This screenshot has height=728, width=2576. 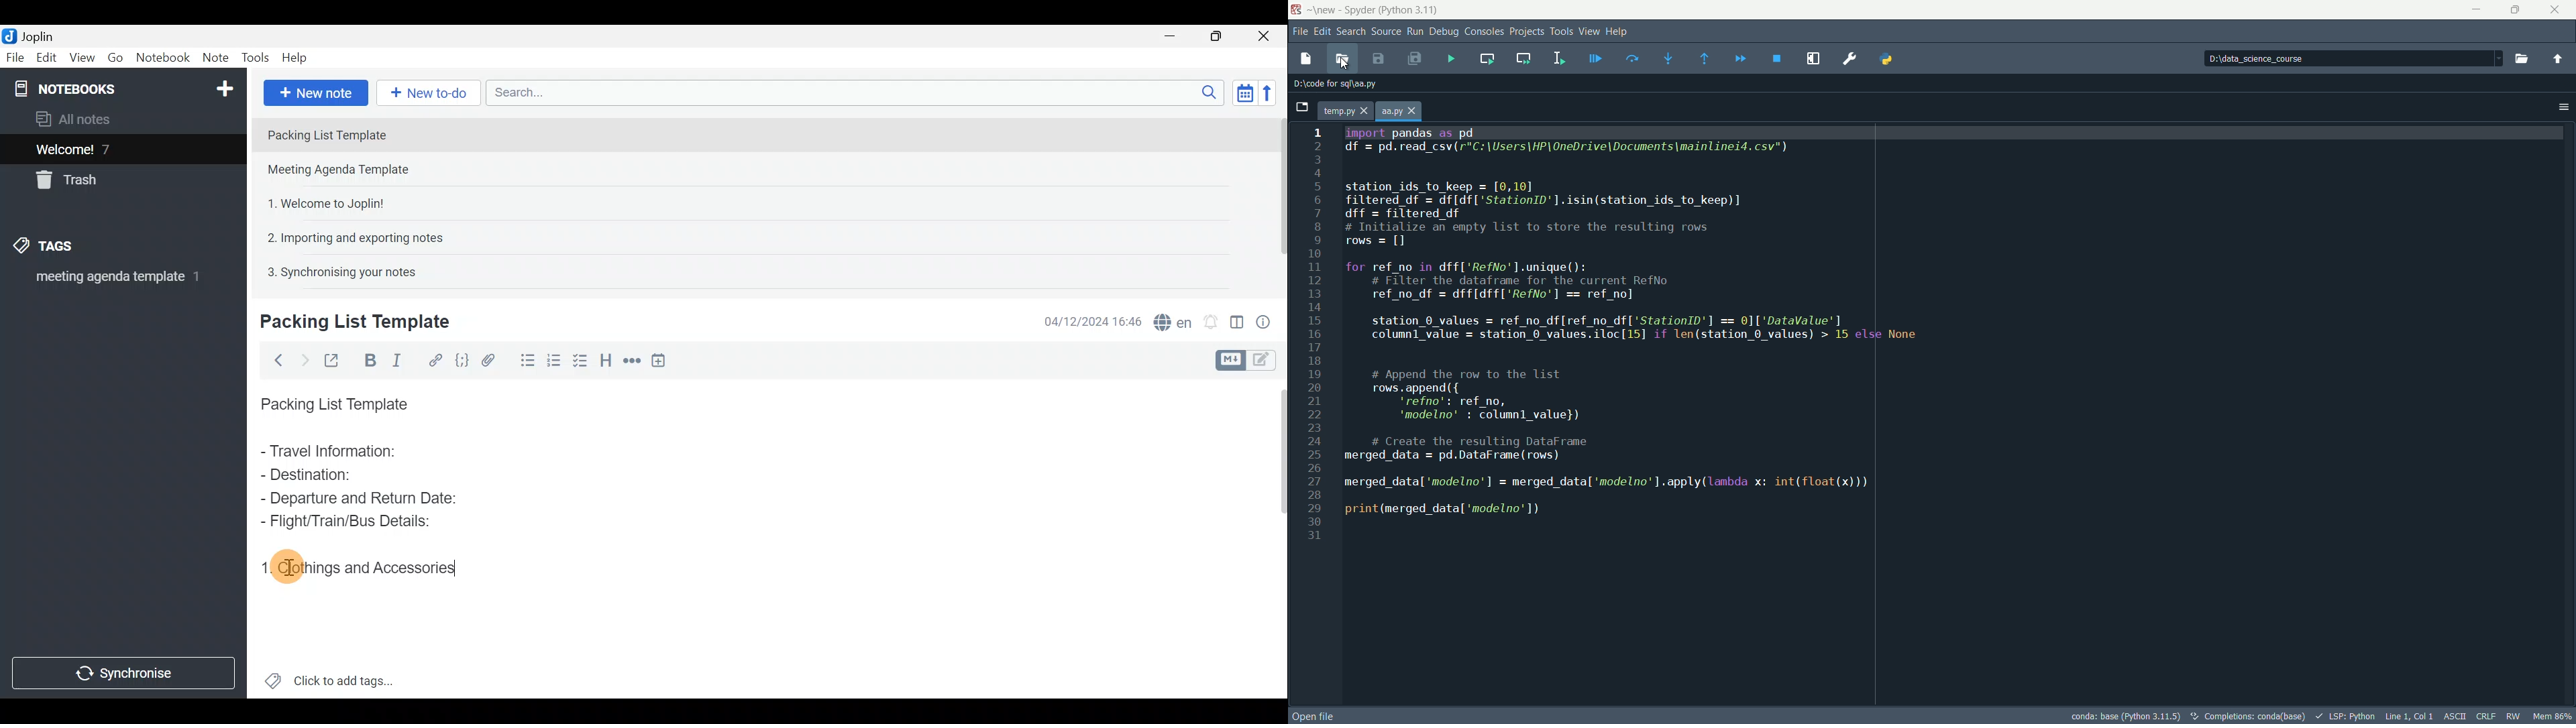 What do you see at coordinates (1276, 537) in the screenshot?
I see `Scroll bar` at bounding box center [1276, 537].